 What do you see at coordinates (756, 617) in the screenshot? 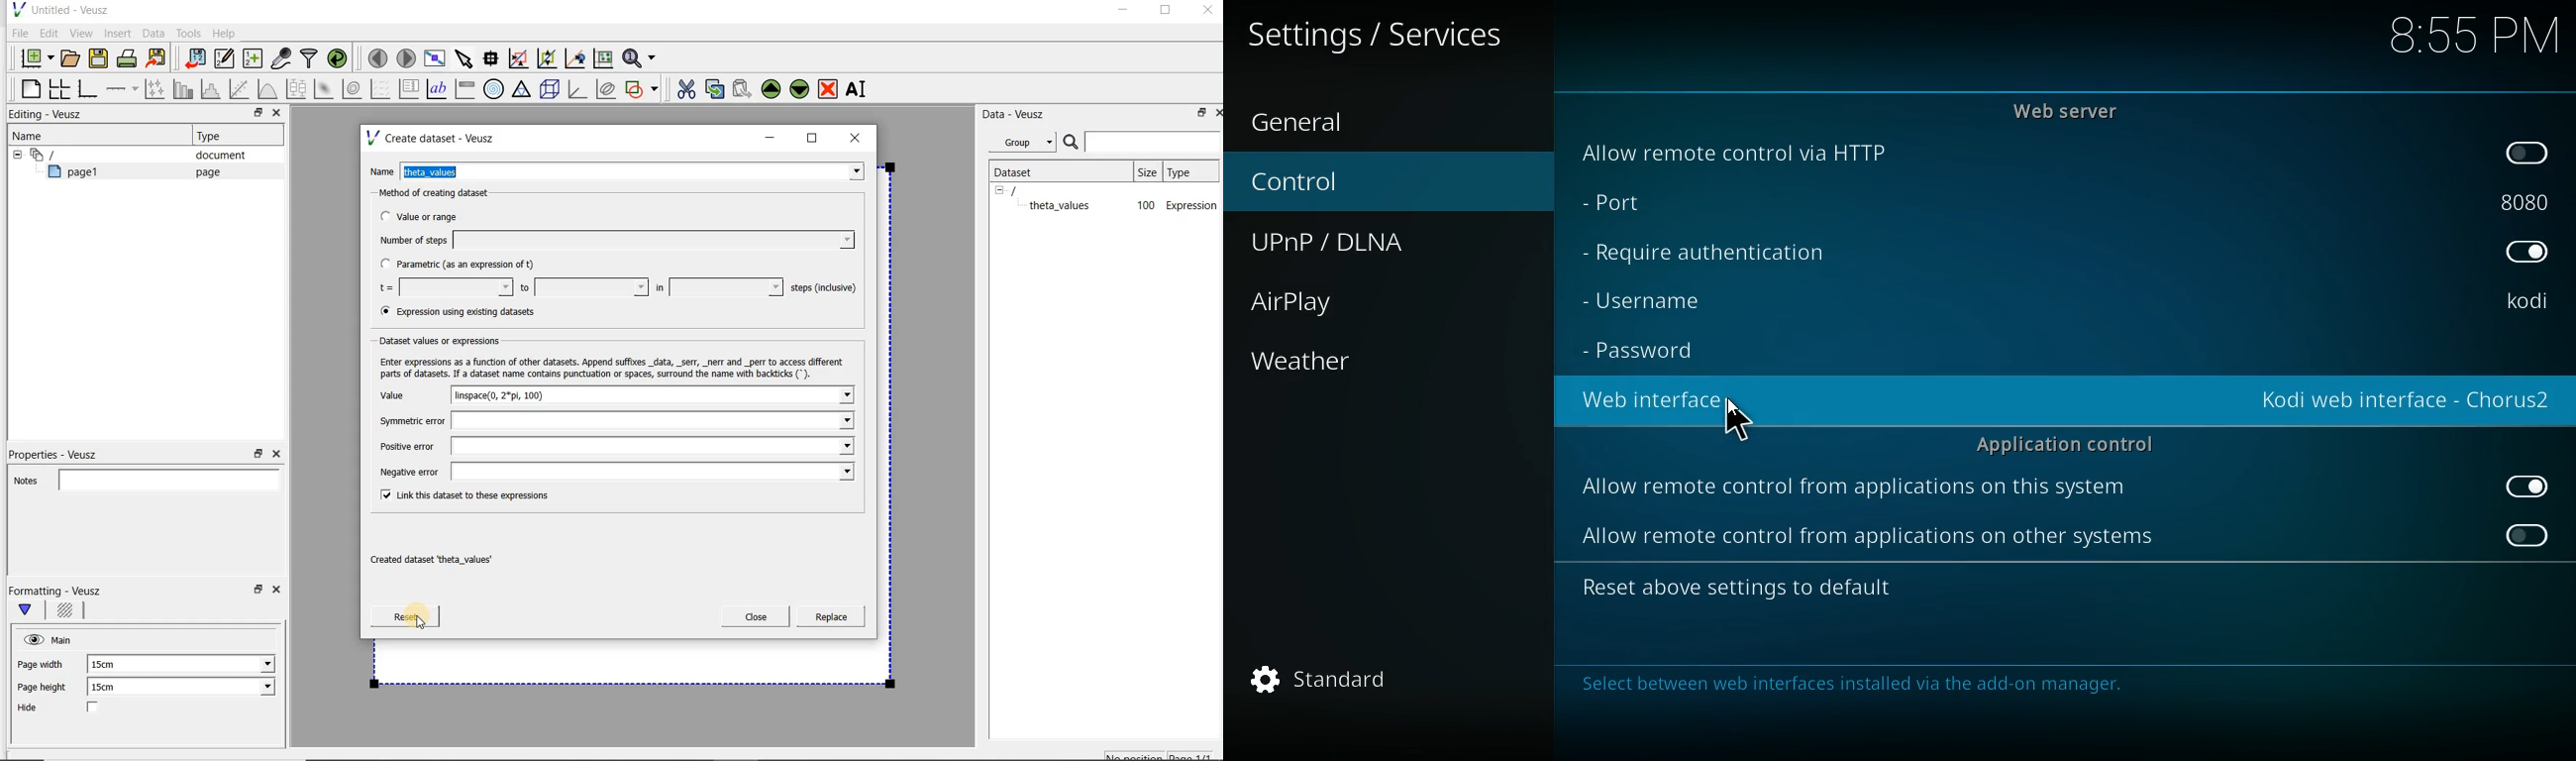
I see `Close` at bounding box center [756, 617].